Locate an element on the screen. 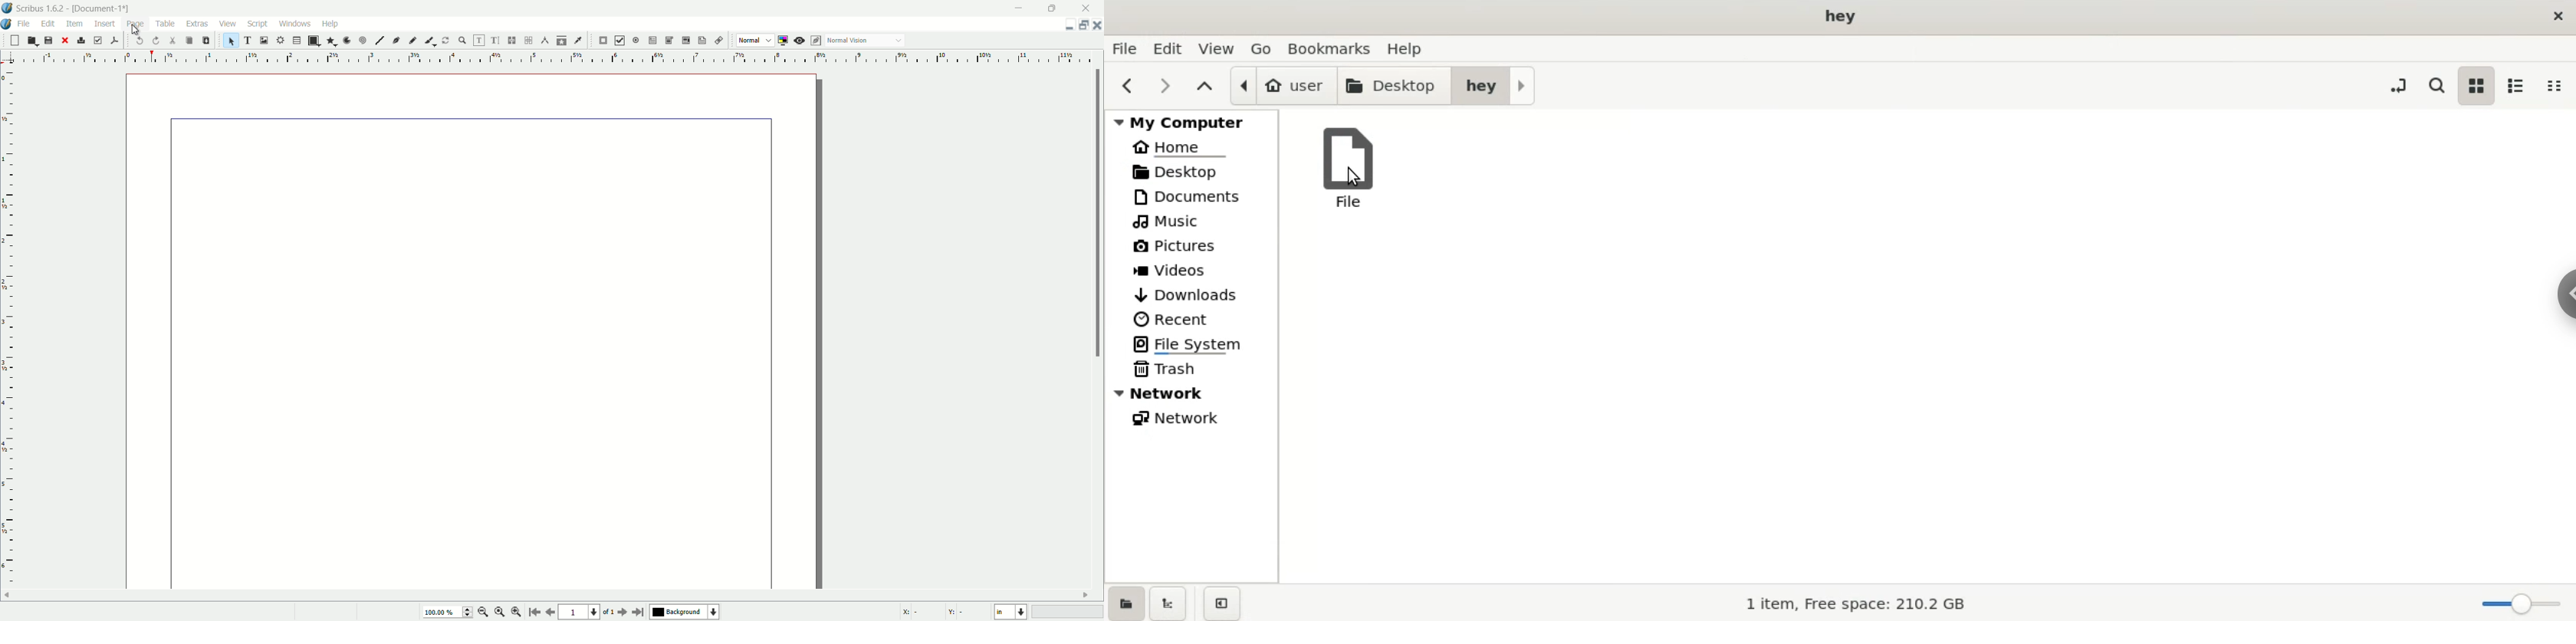 The image size is (2576, 644). line is located at coordinates (380, 41).